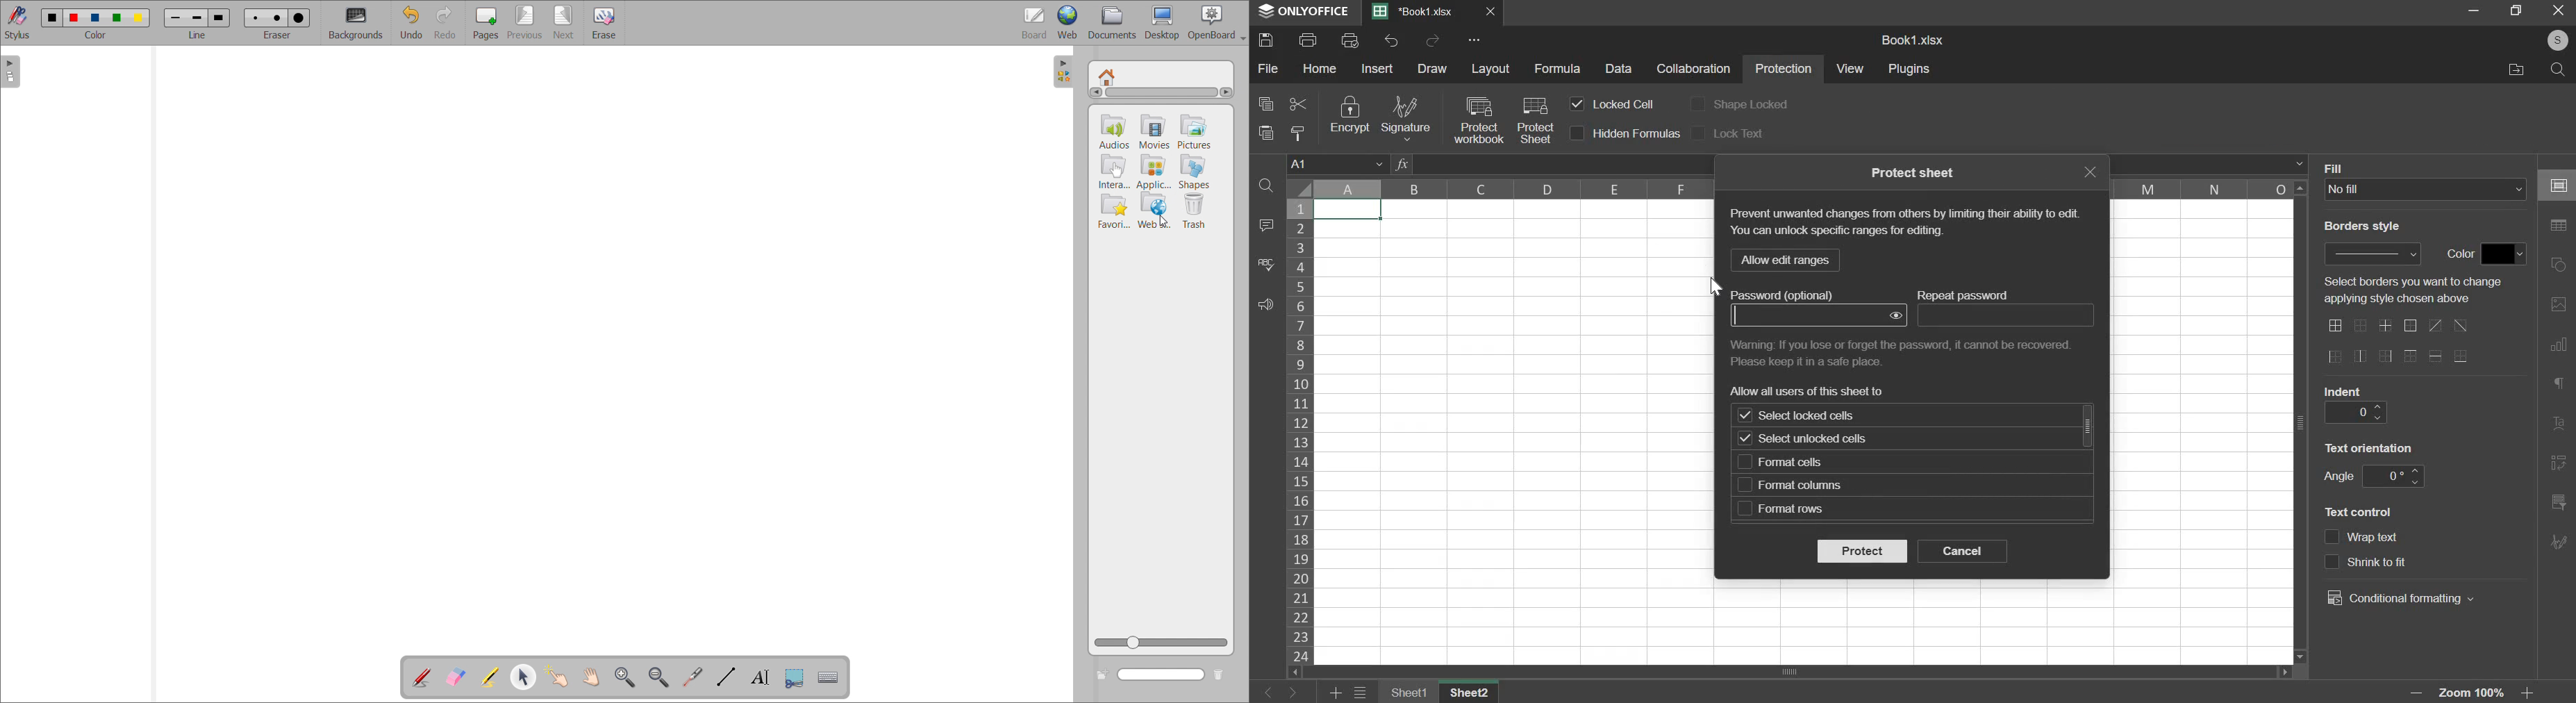  I want to click on Small line, so click(176, 16).